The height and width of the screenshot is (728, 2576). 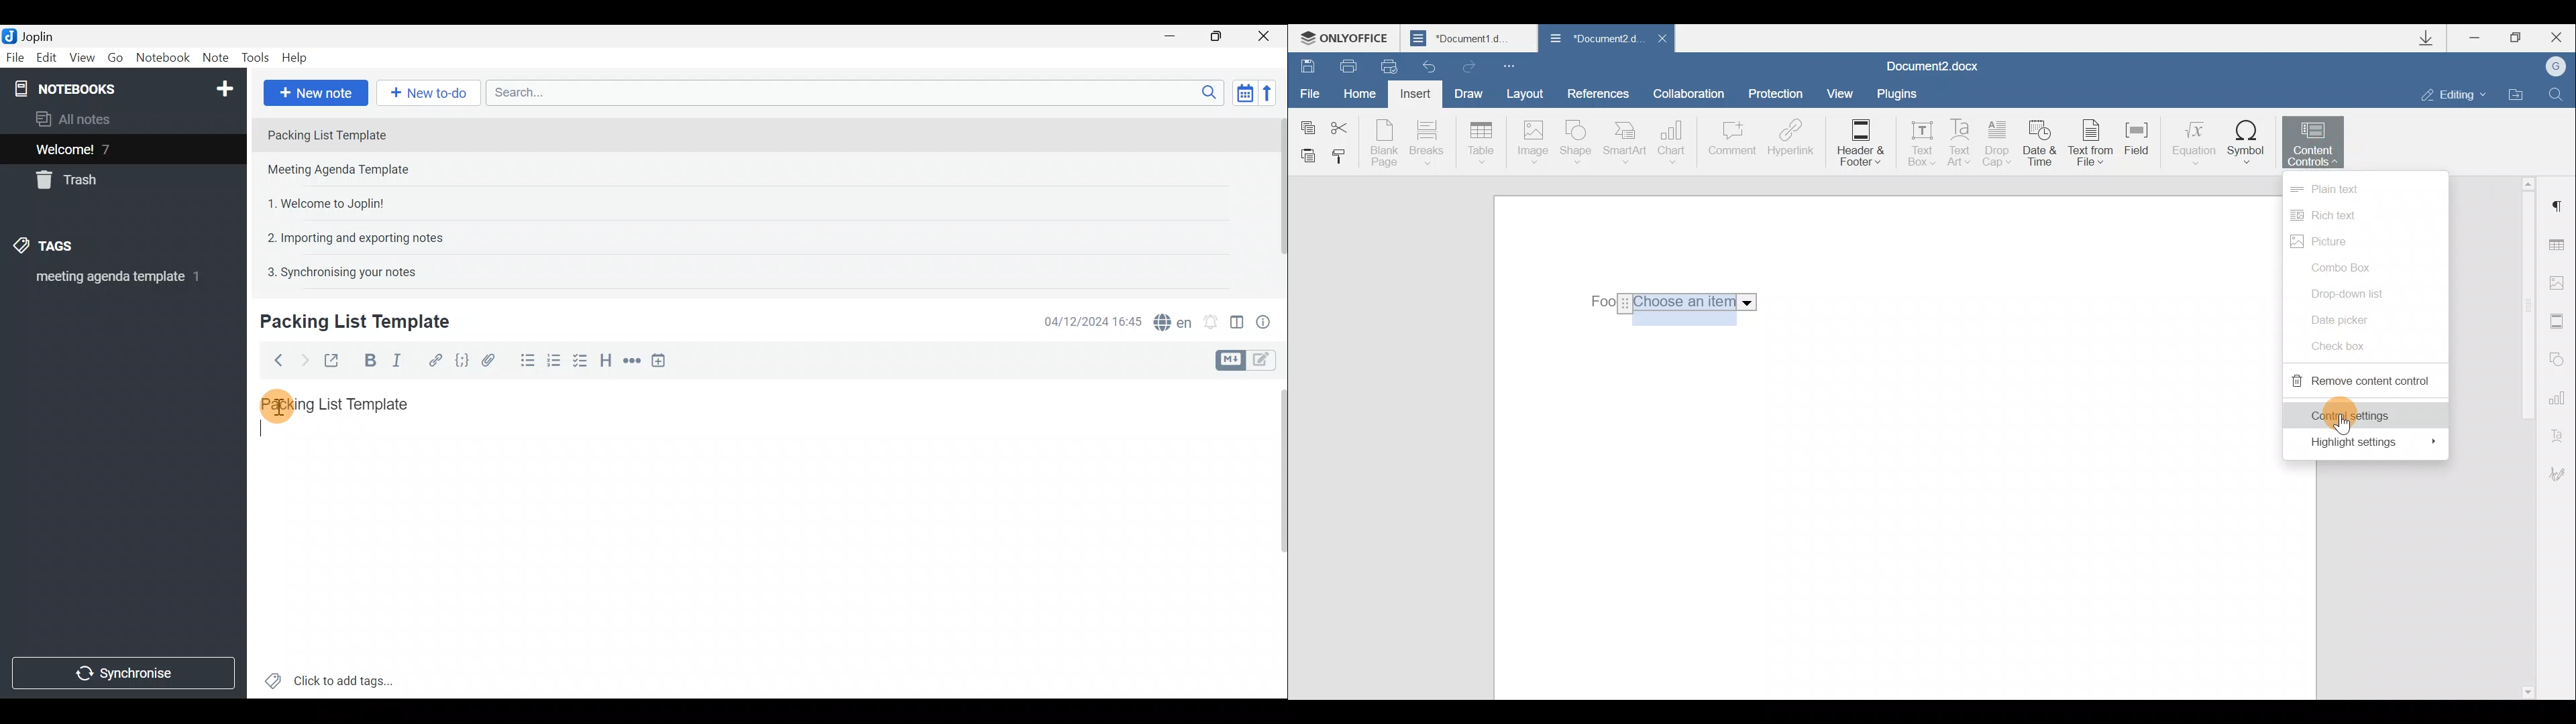 I want to click on Close, so click(x=1661, y=42).